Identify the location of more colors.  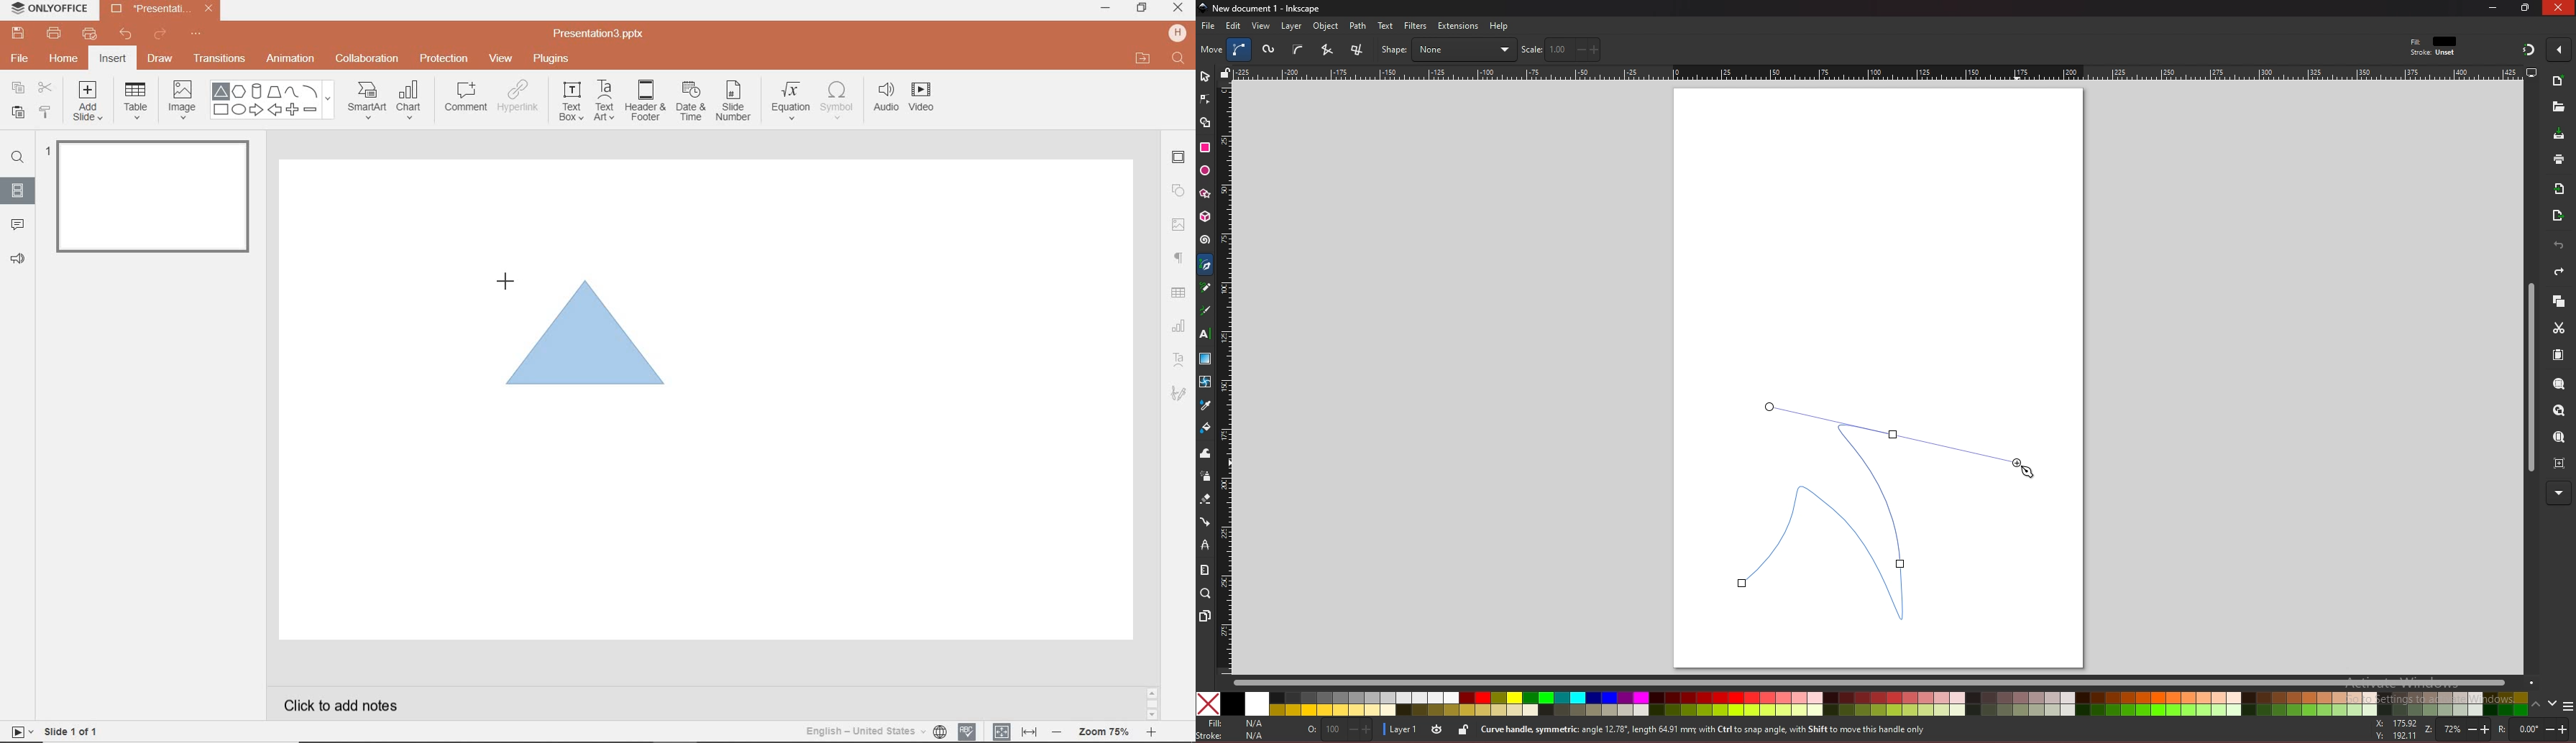
(2567, 707).